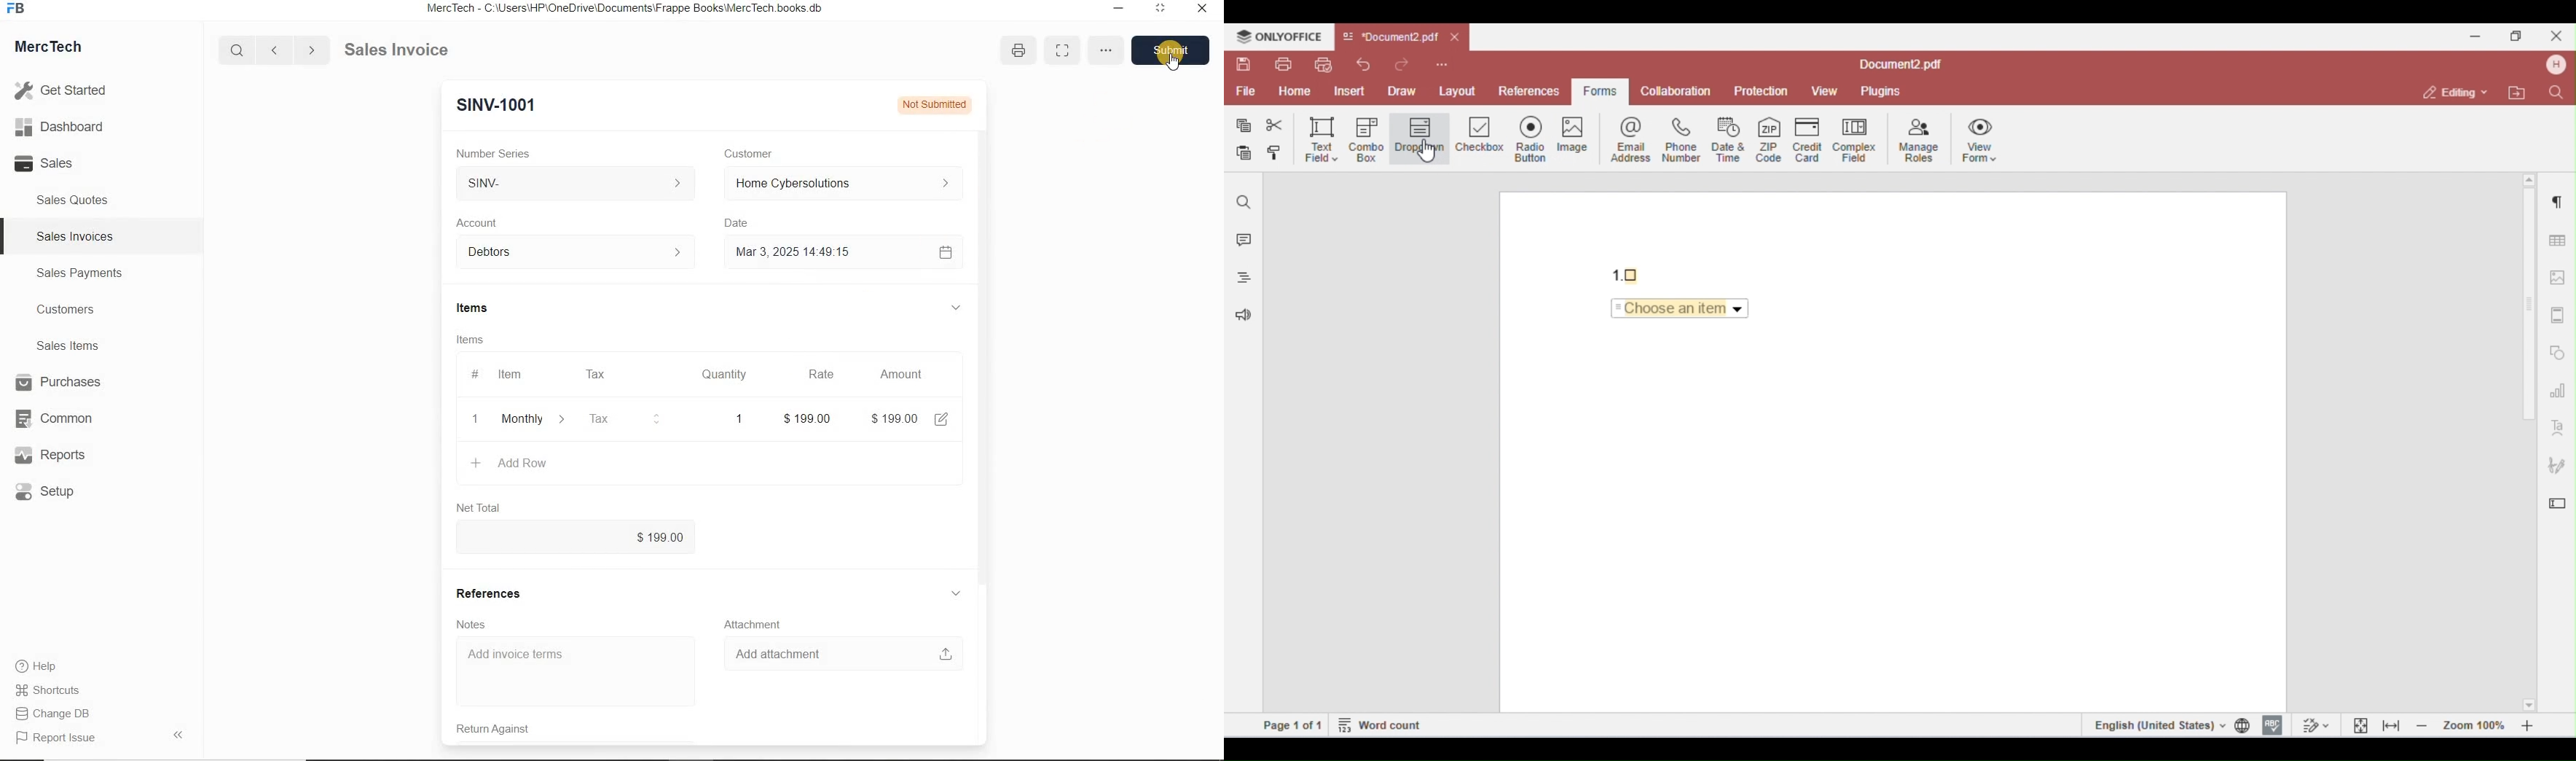 The image size is (2576, 784). I want to click on Calendar, so click(944, 254).